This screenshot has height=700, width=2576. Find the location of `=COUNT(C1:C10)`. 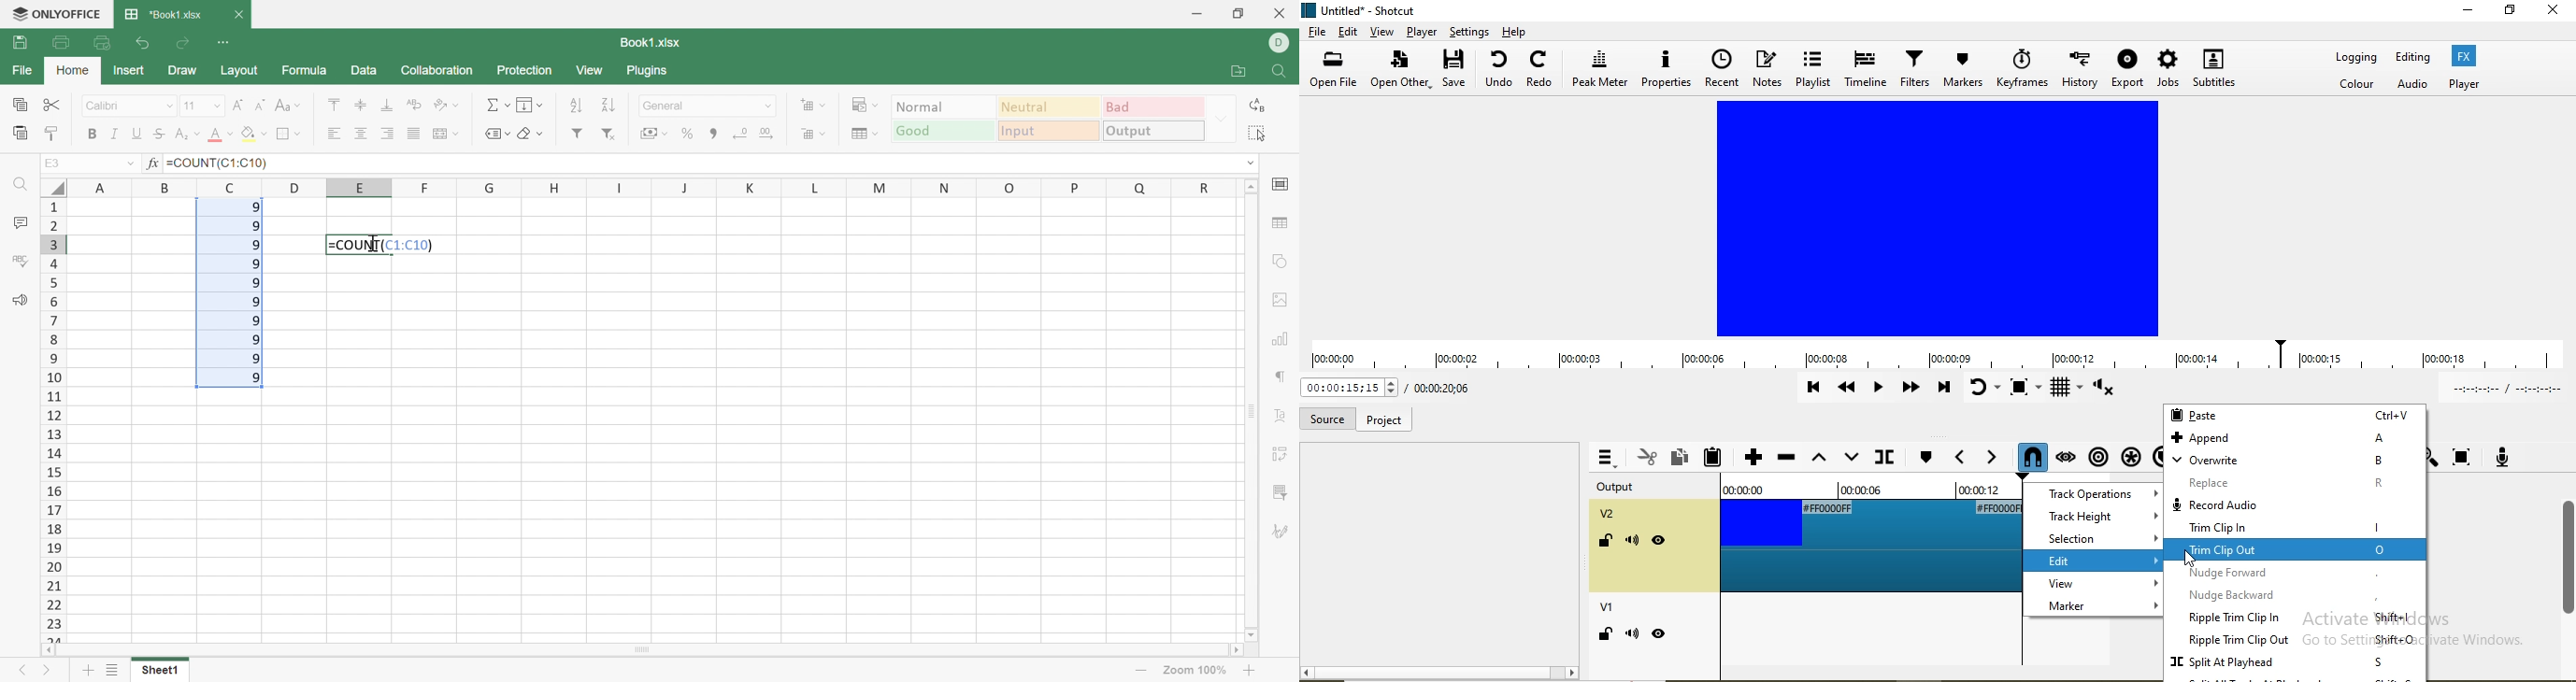

=COUNT(C1:C10) is located at coordinates (217, 164).